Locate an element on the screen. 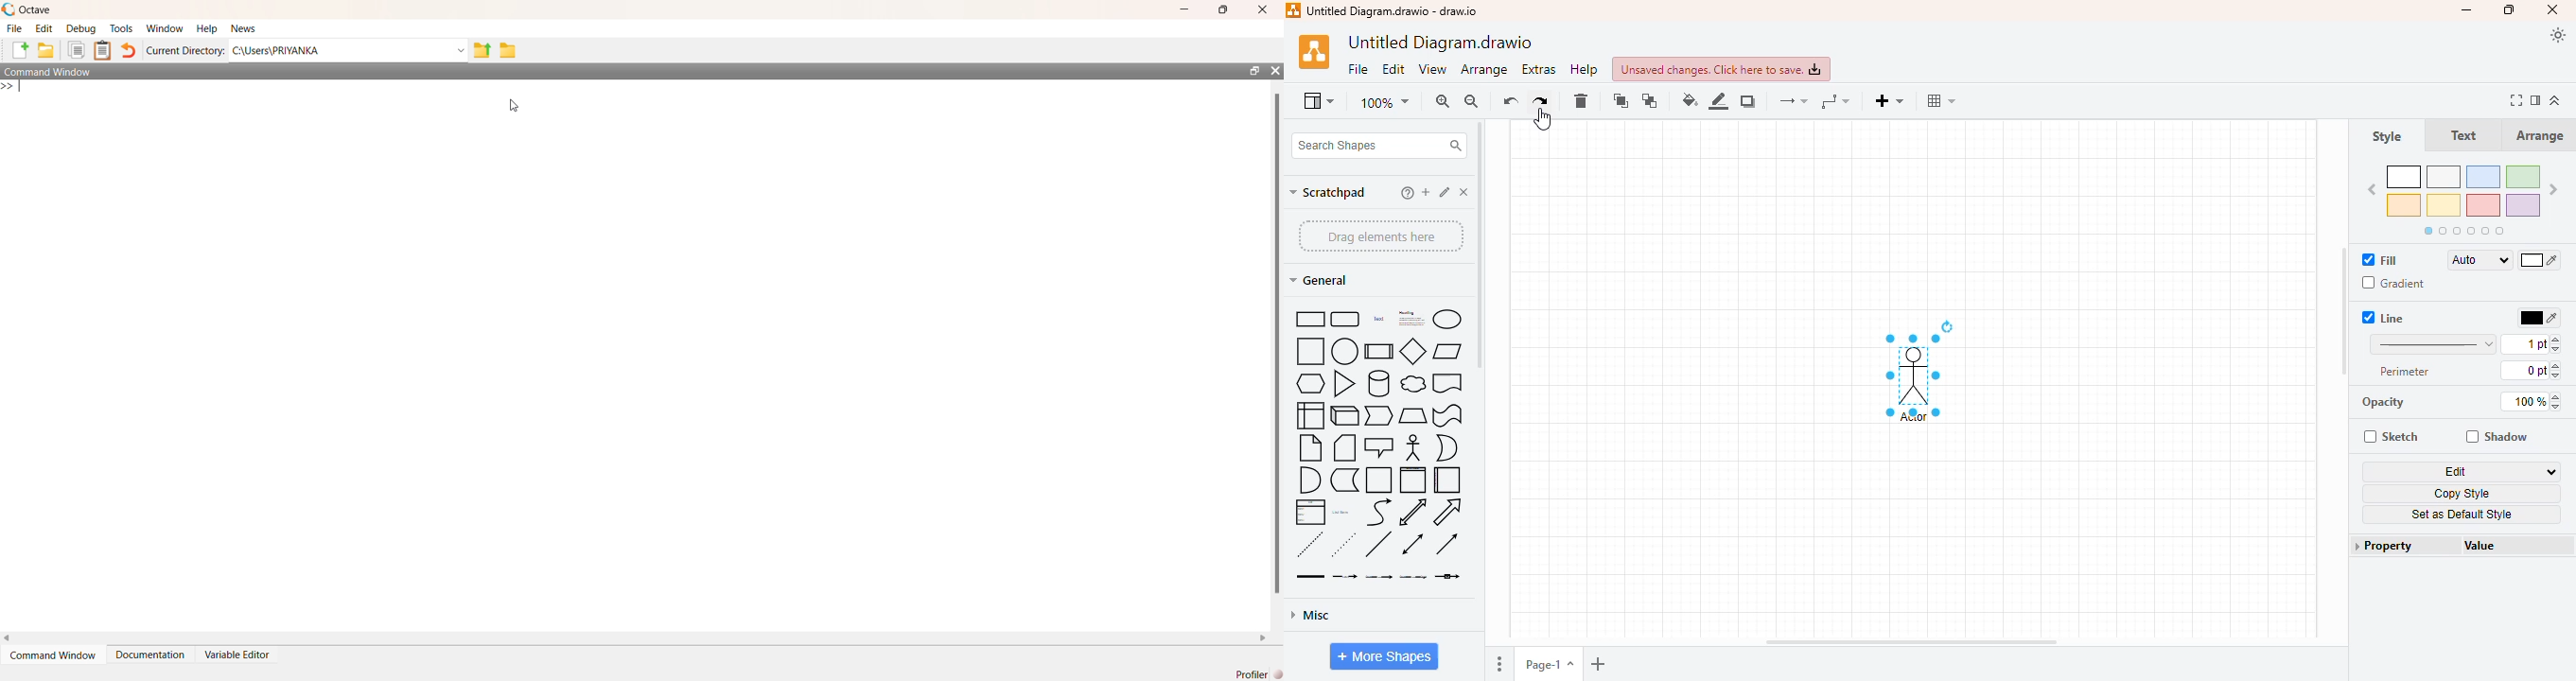 This screenshot has height=700, width=2576. step is located at coordinates (1379, 415).